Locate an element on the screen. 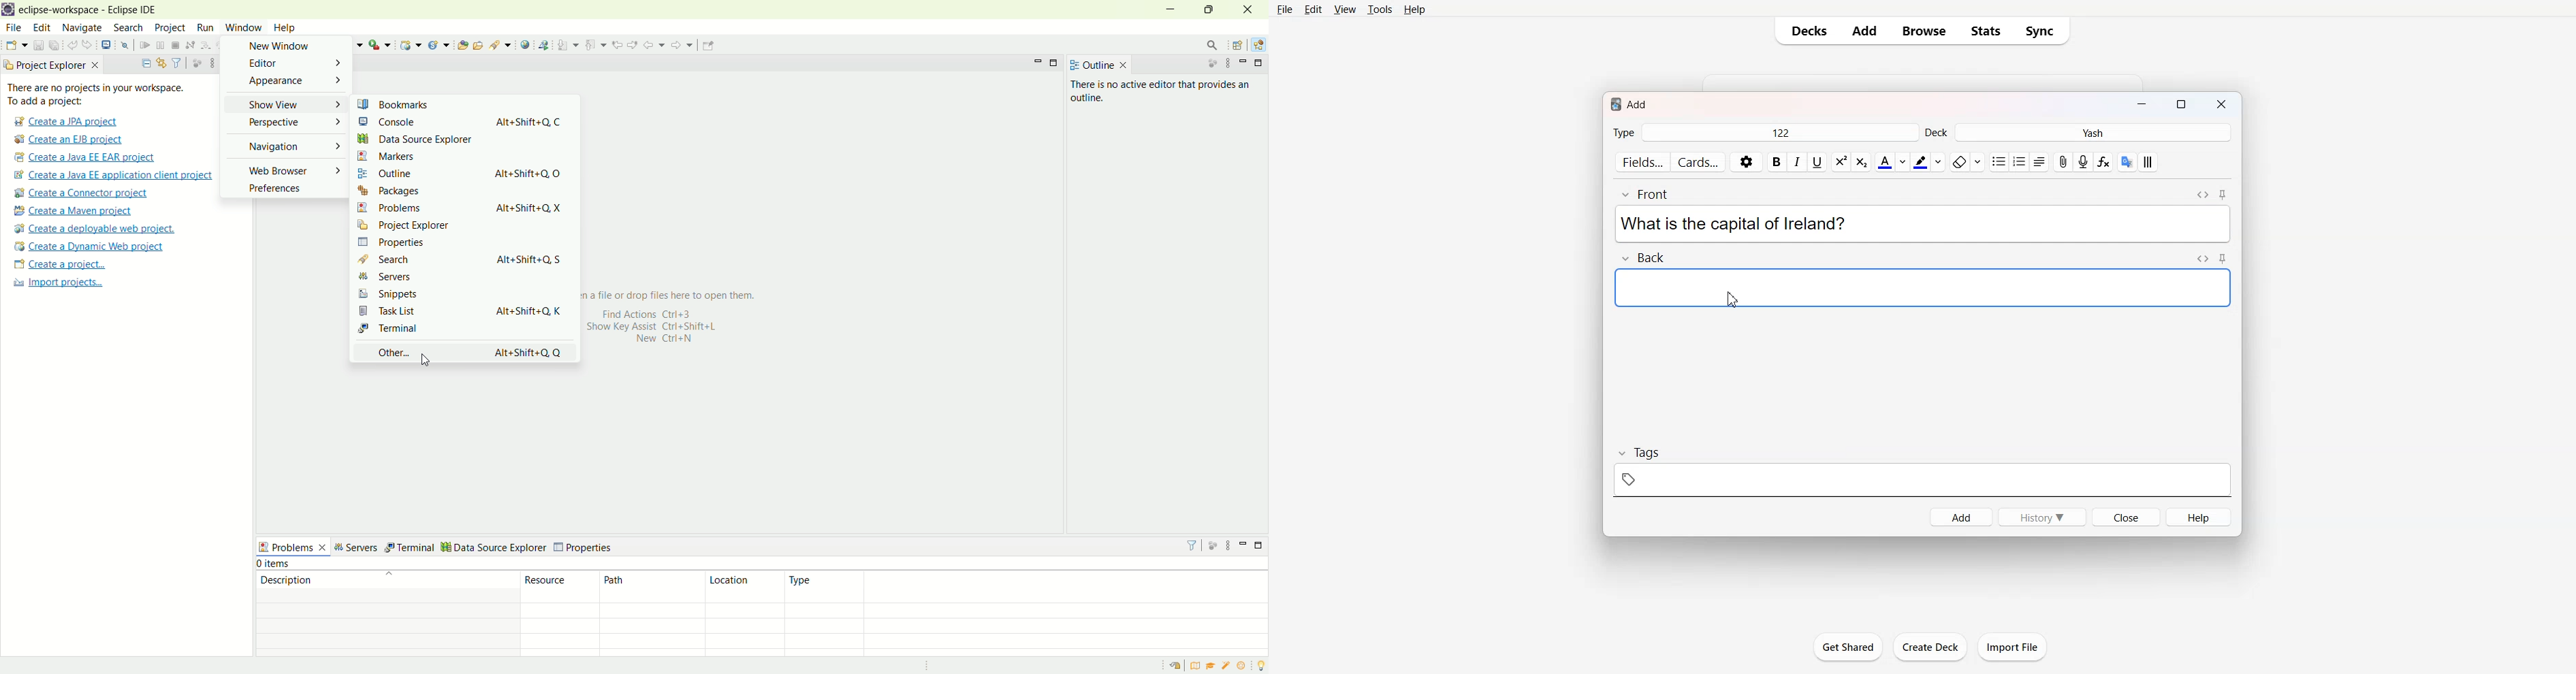 The image size is (2576, 700). tutorial is located at coordinates (1210, 668).